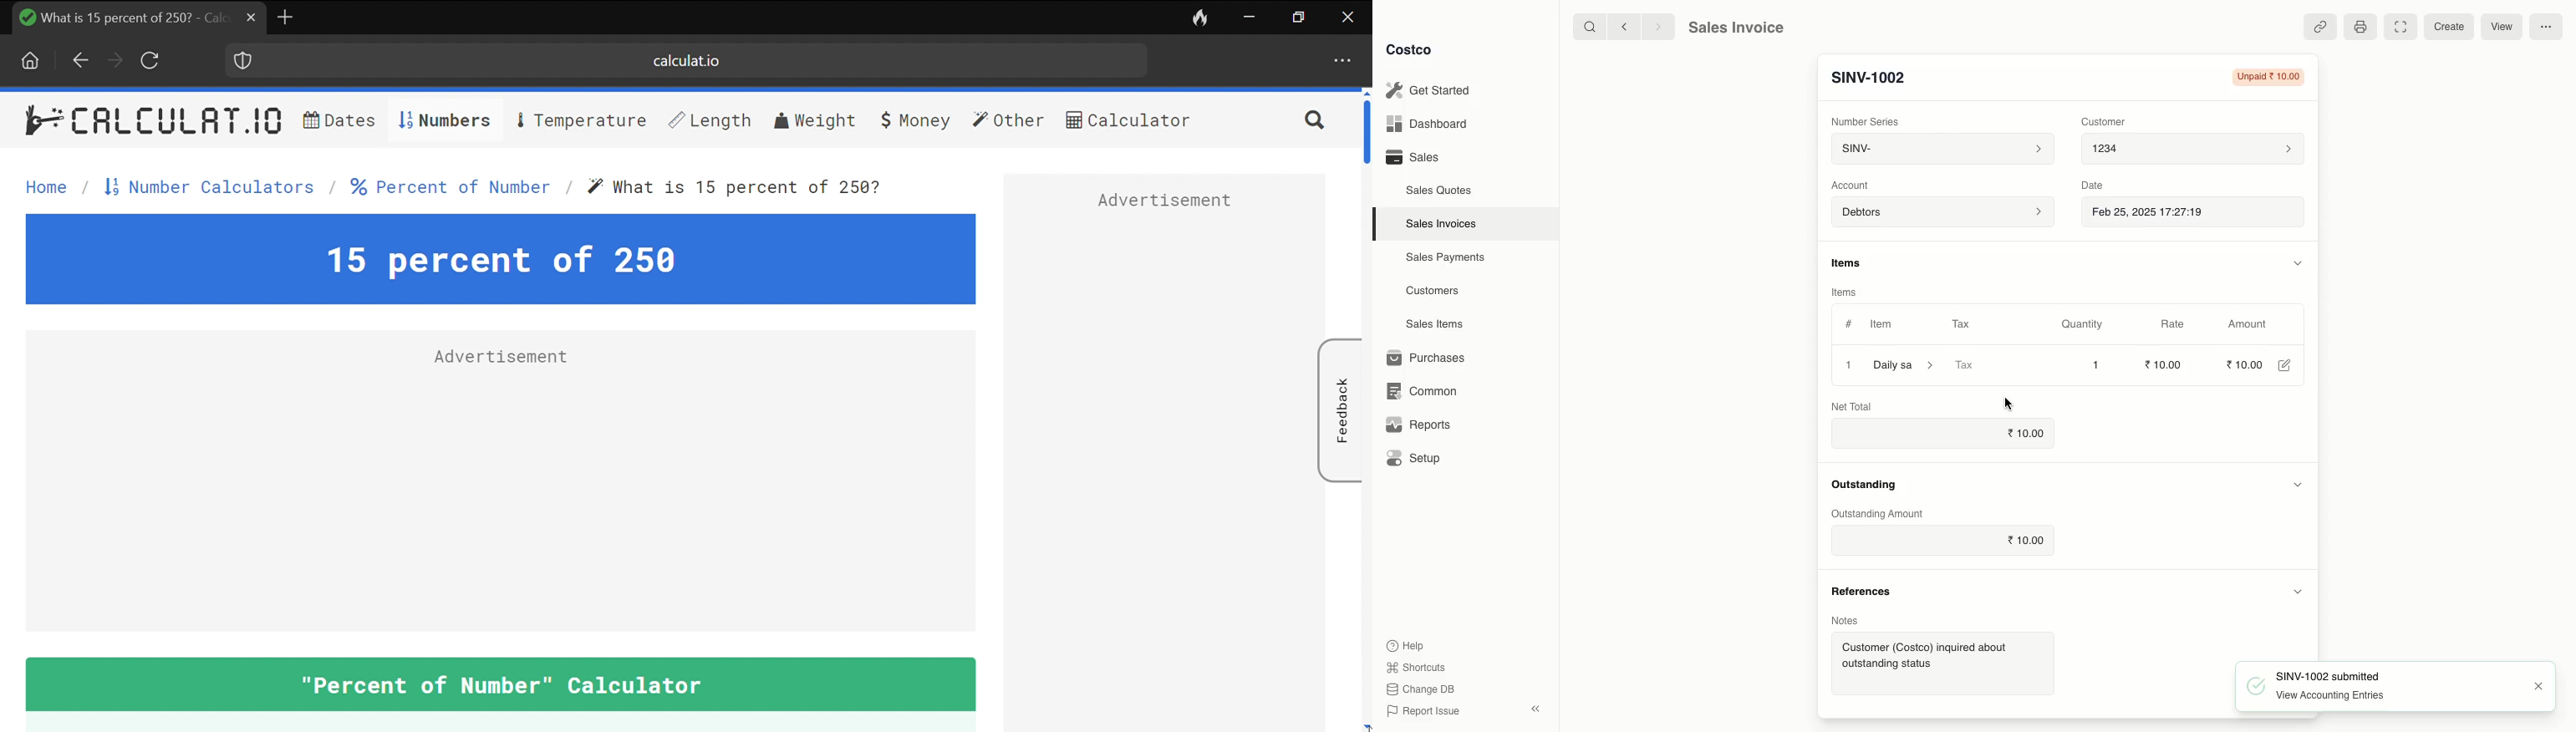  What do you see at coordinates (1852, 406) in the screenshot?
I see `Net Total` at bounding box center [1852, 406].